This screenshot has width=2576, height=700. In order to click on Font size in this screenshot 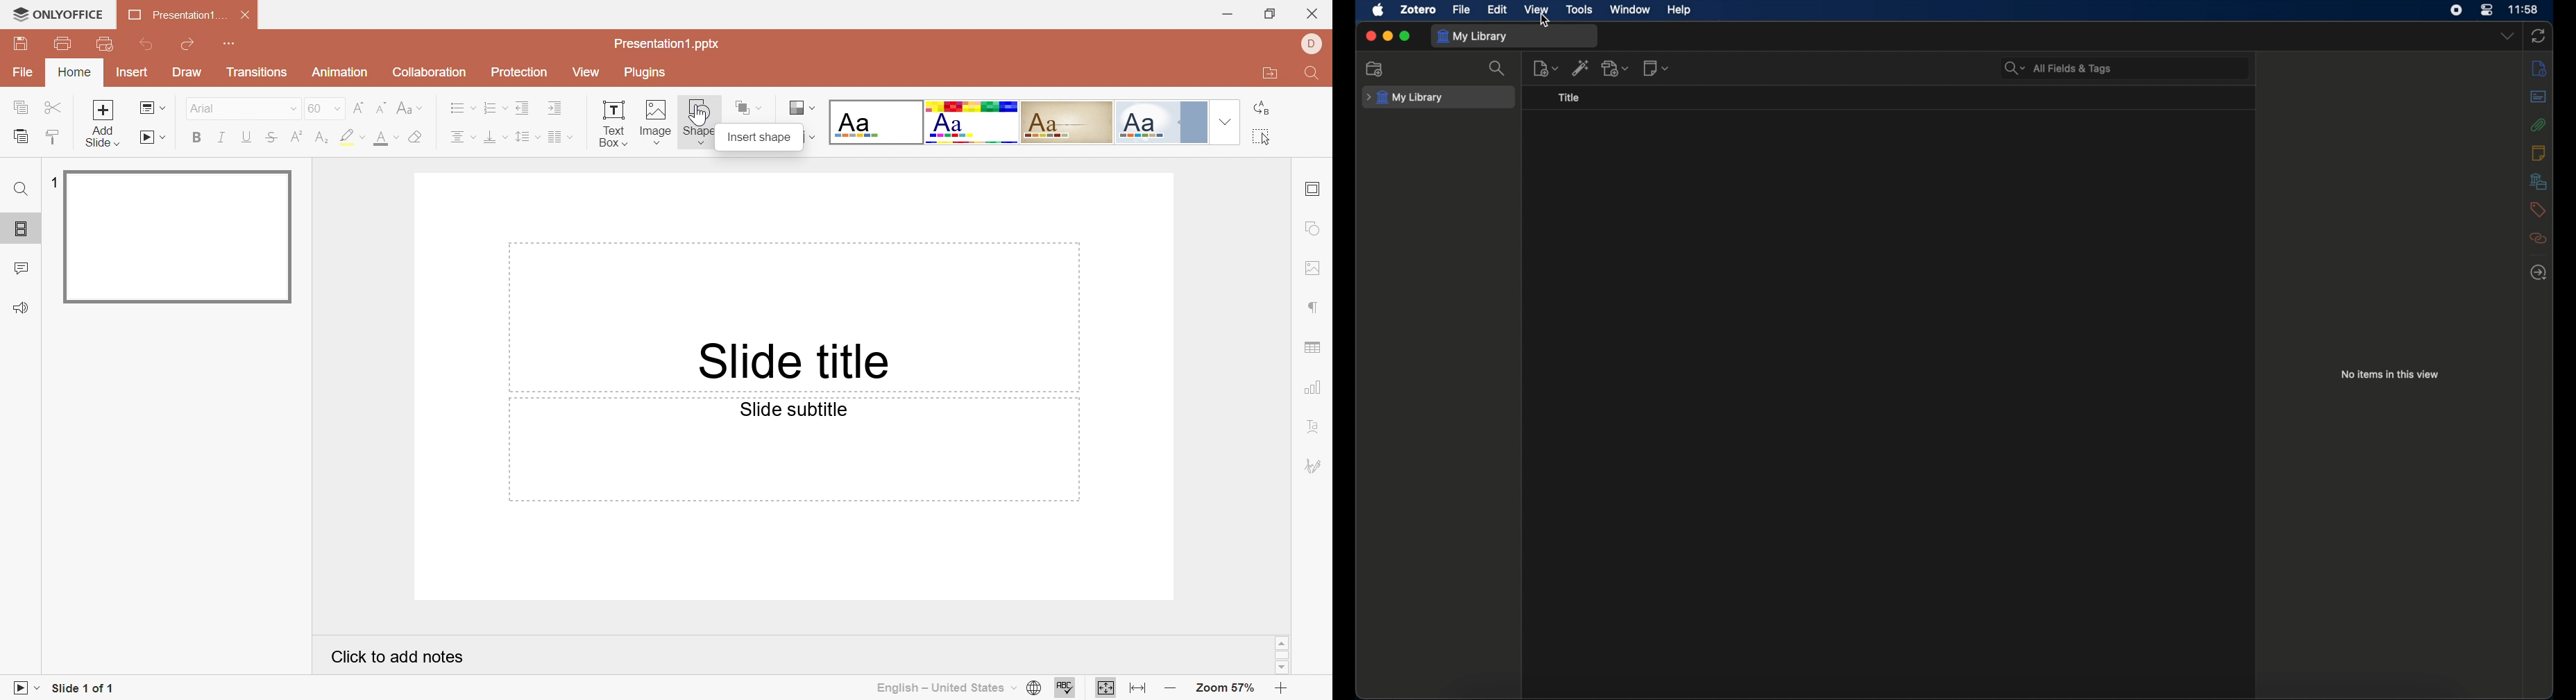, I will do `click(325, 108)`.